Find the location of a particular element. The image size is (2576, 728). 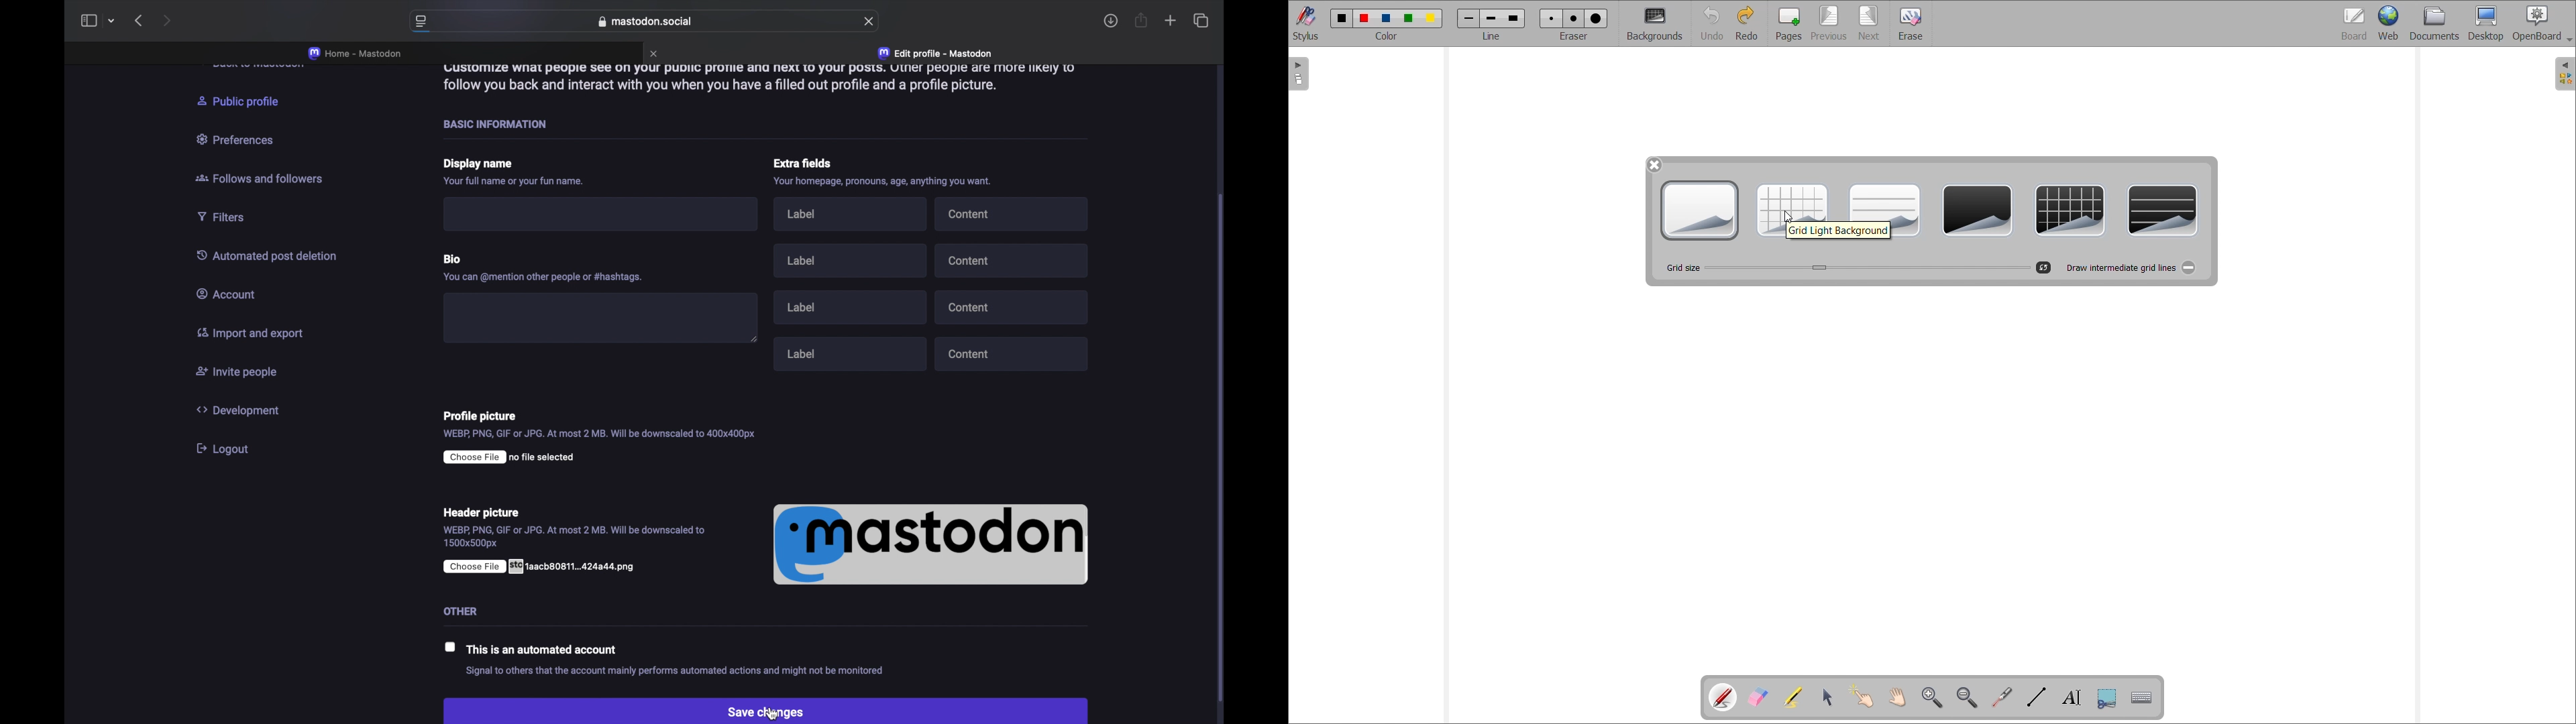

check box is located at coordinates (446, 648).